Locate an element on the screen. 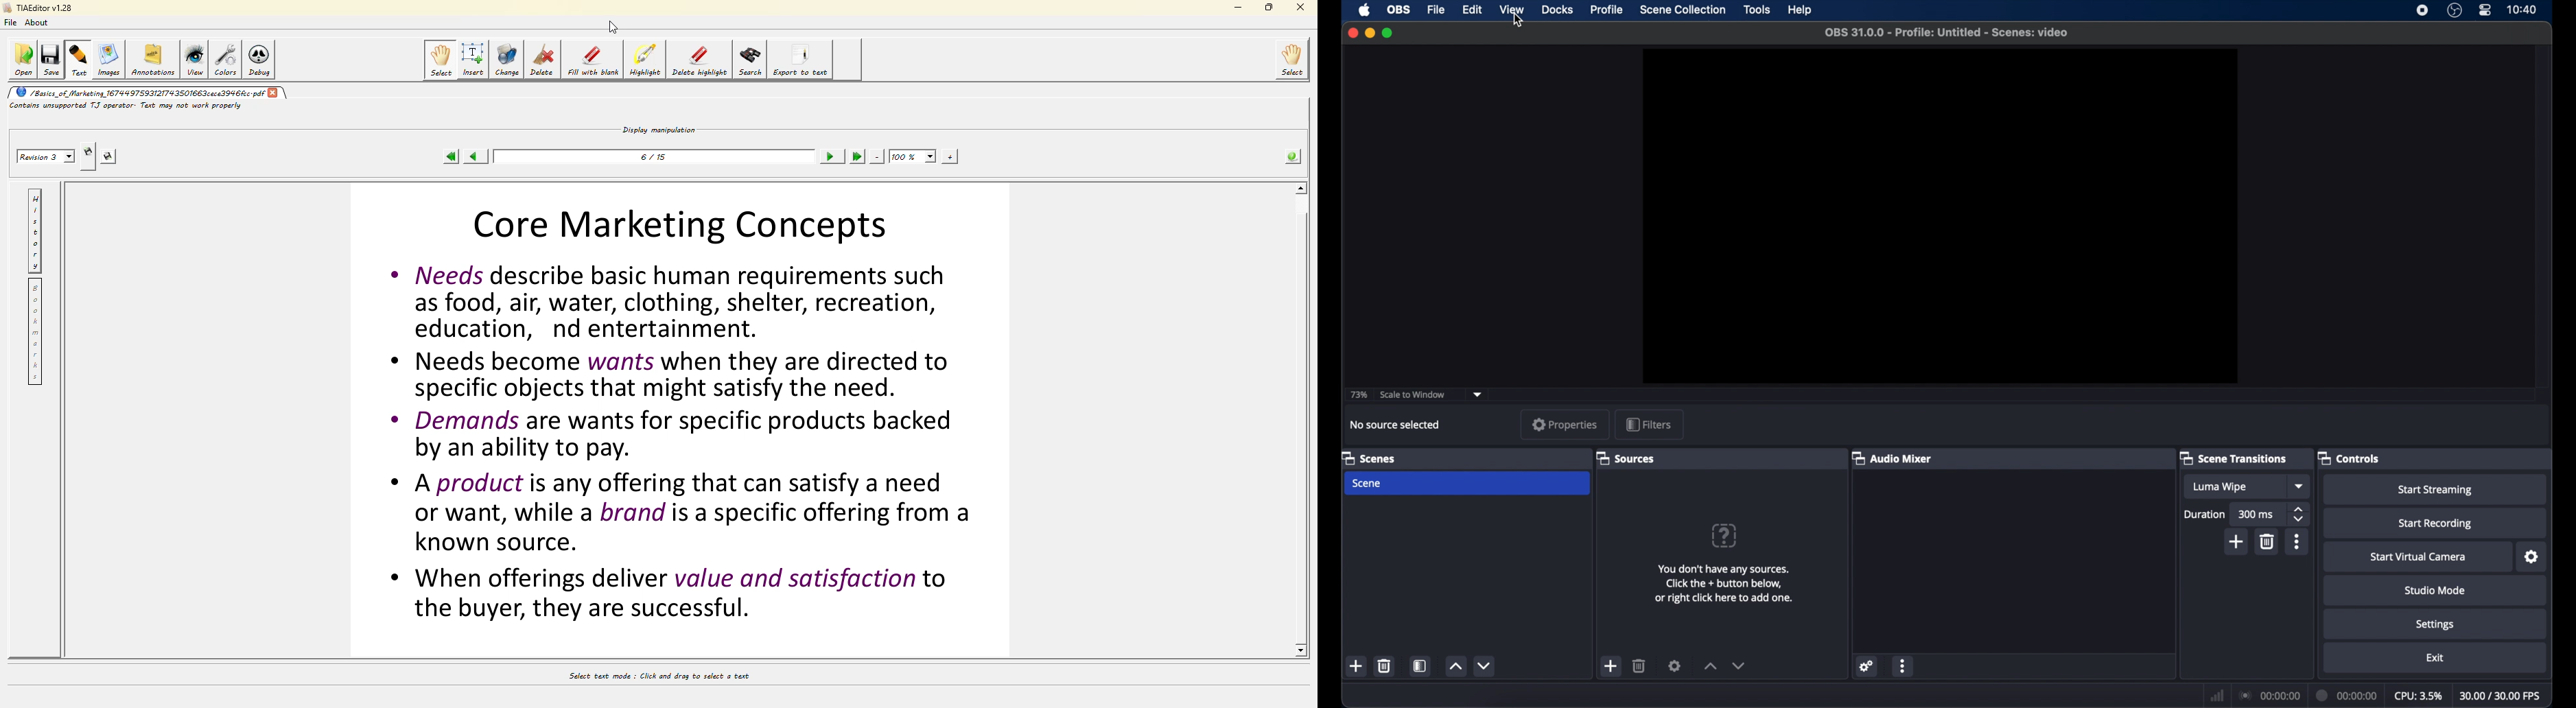 Image resolution: width=2576 pixels, height=728 pixels. scenes is located at coordinates (1369, 458).